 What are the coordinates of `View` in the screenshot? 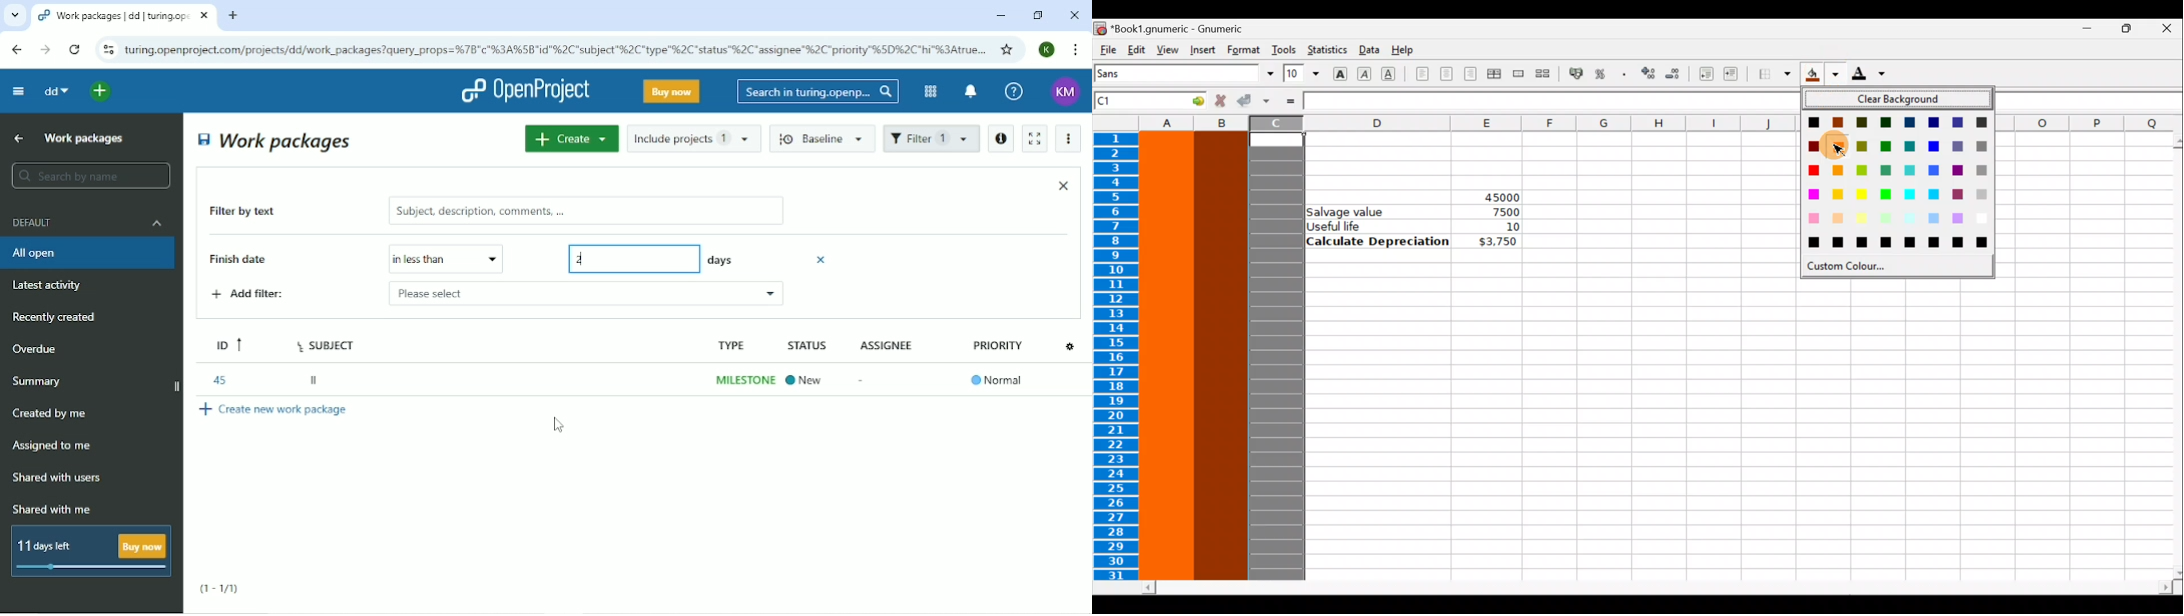 It's located at (1164, 49).